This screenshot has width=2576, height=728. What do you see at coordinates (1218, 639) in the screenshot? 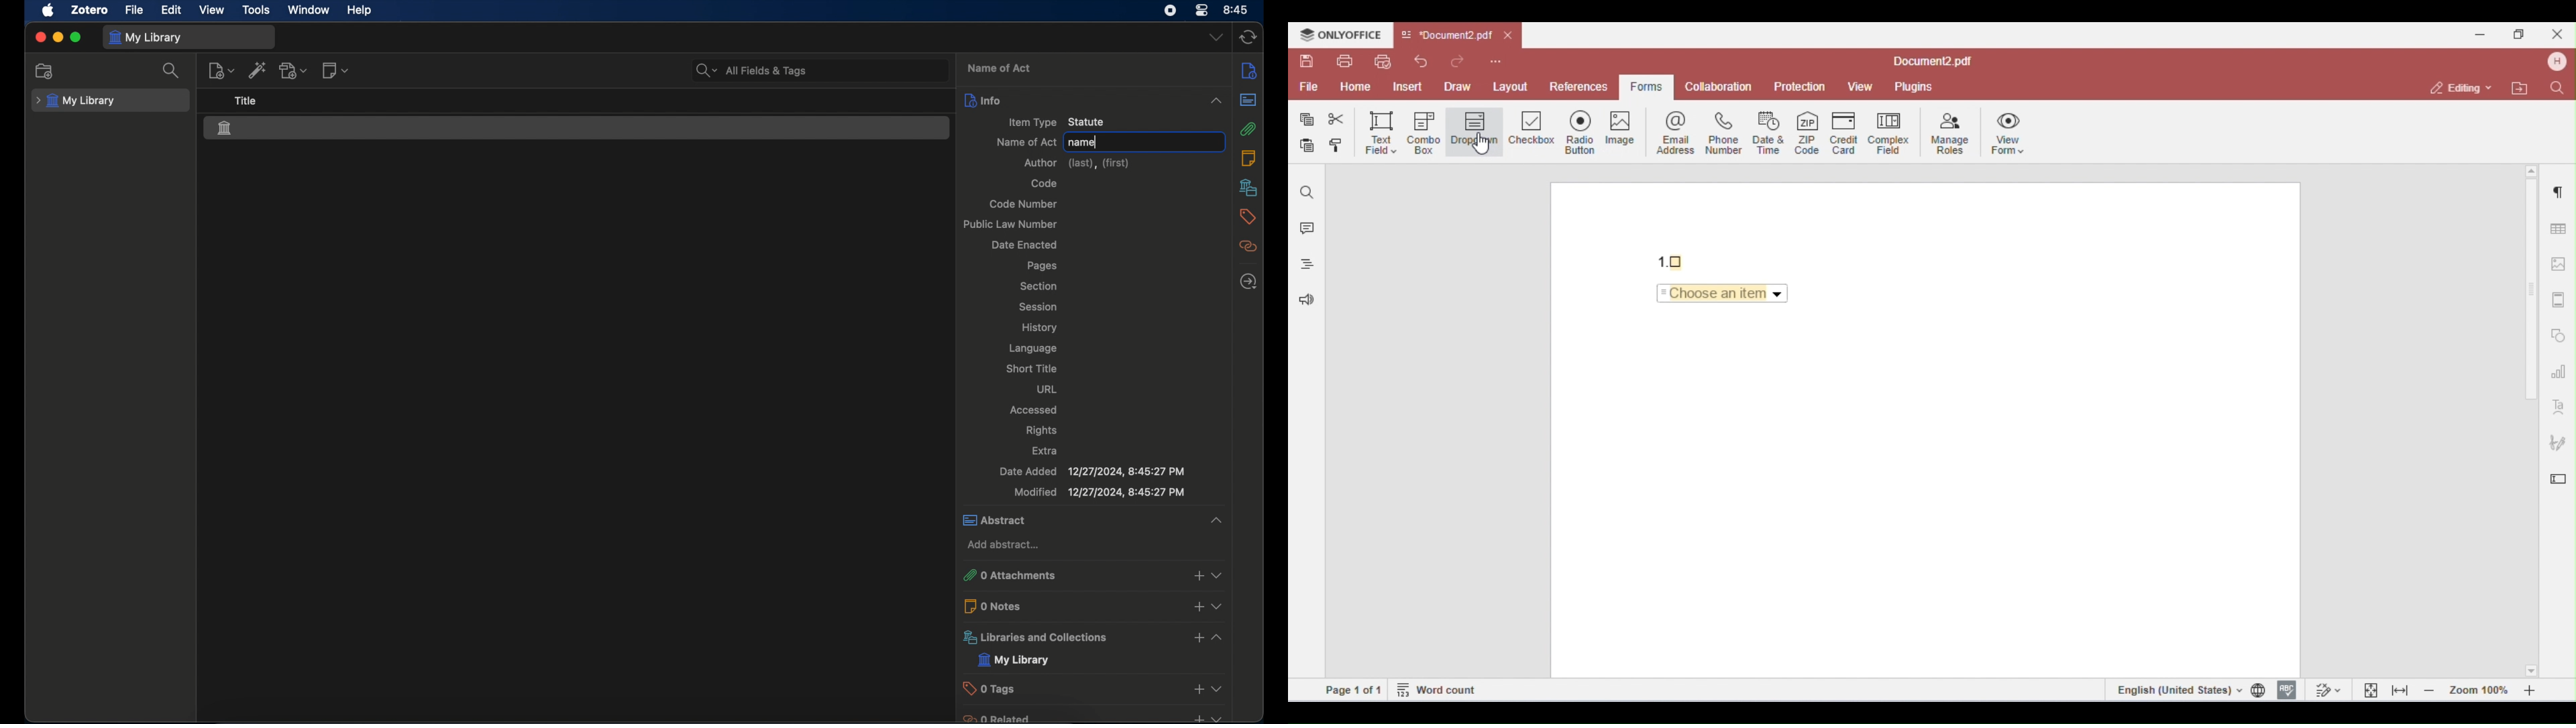
I see `dropdown` at bounding box center [1218, 639].